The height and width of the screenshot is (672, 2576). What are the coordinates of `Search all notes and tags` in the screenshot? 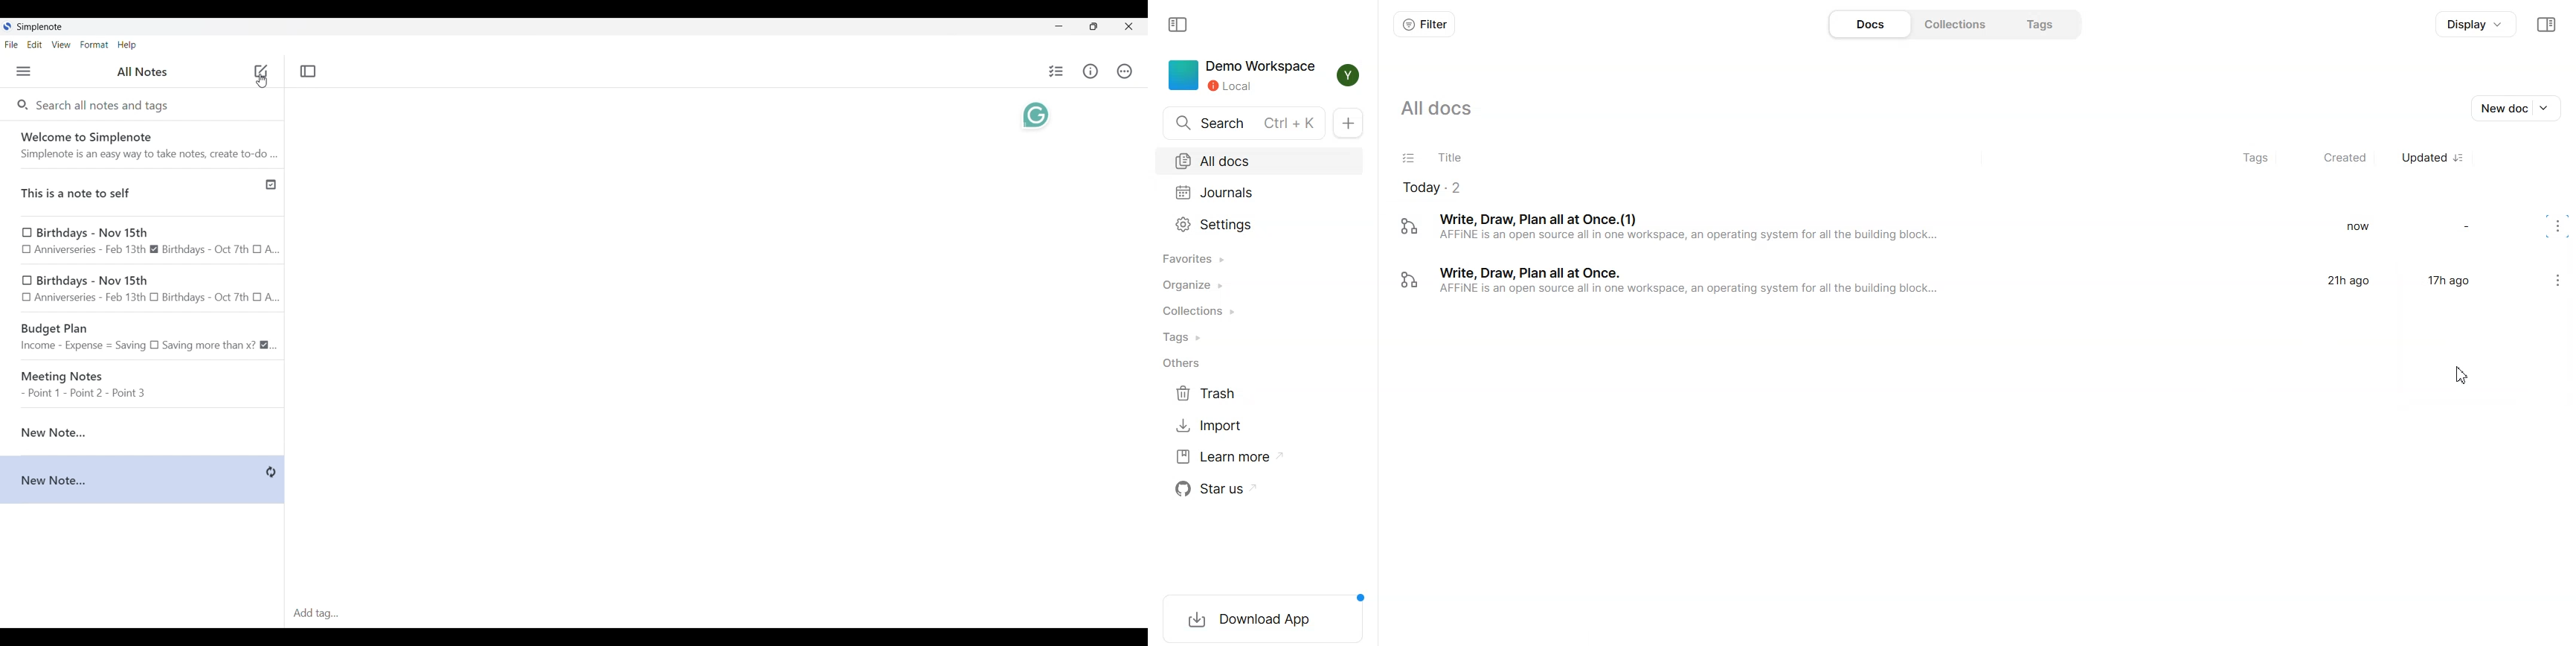 It's located at (104, 106).